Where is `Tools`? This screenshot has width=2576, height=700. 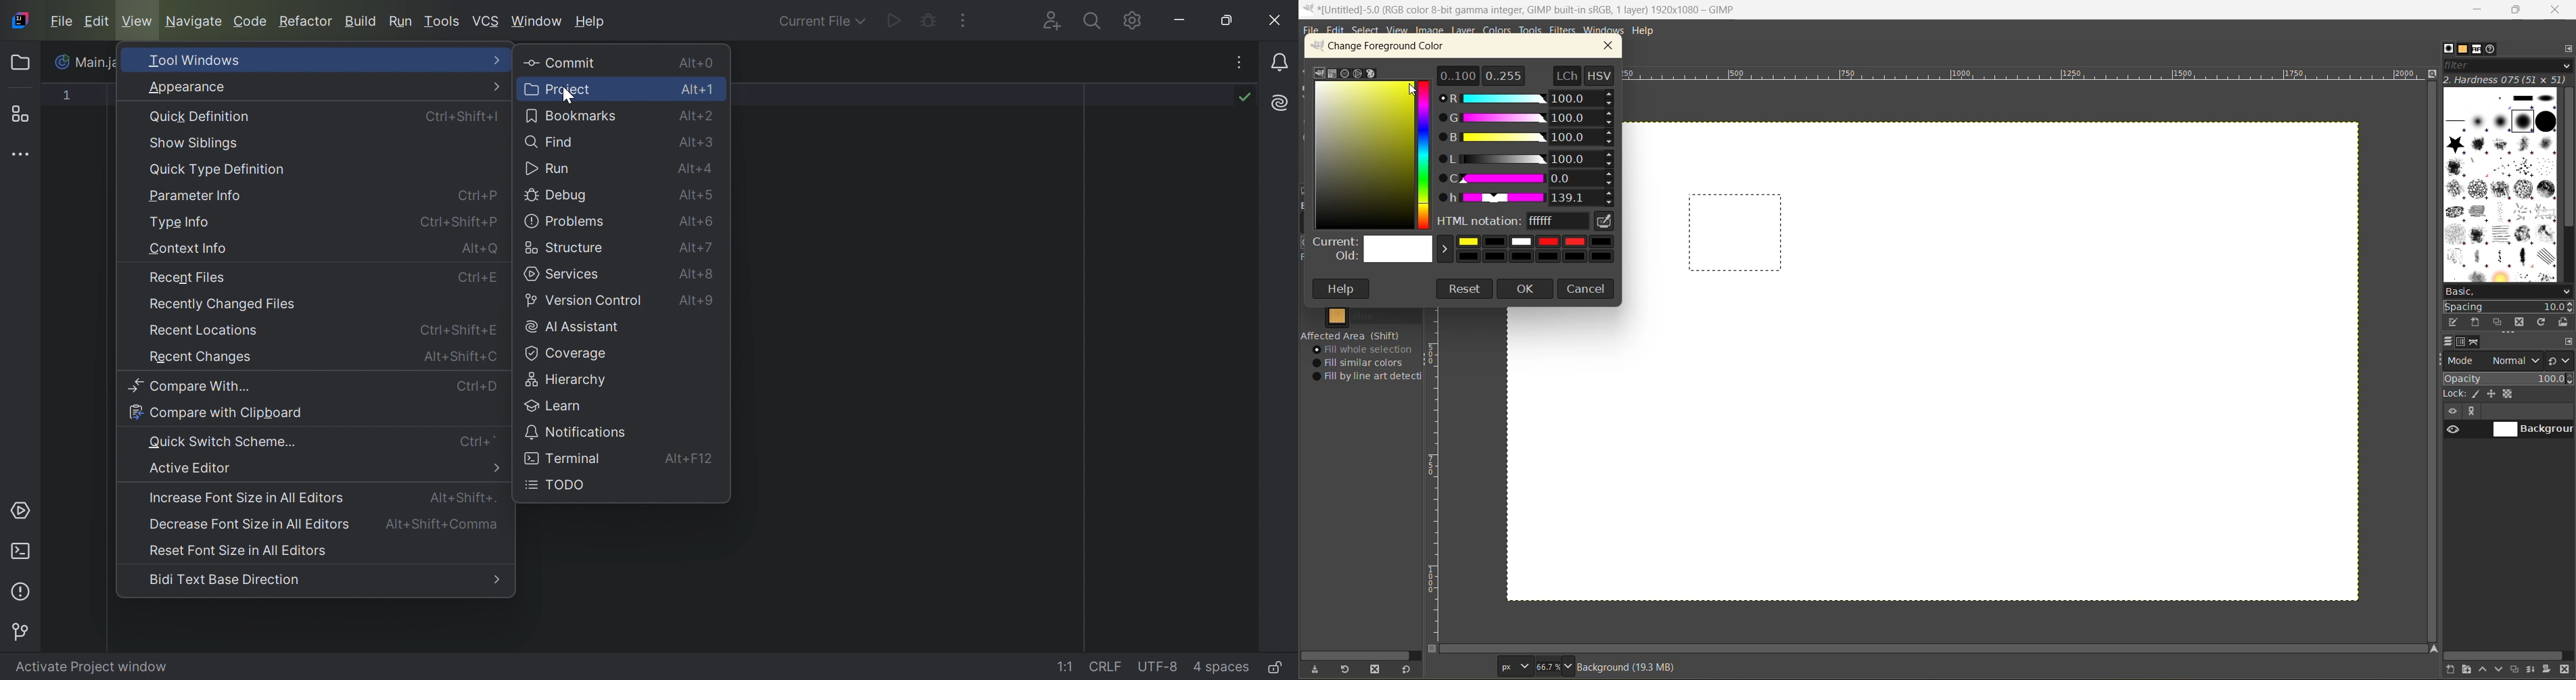
Tools is located at coordinates (442, 20).